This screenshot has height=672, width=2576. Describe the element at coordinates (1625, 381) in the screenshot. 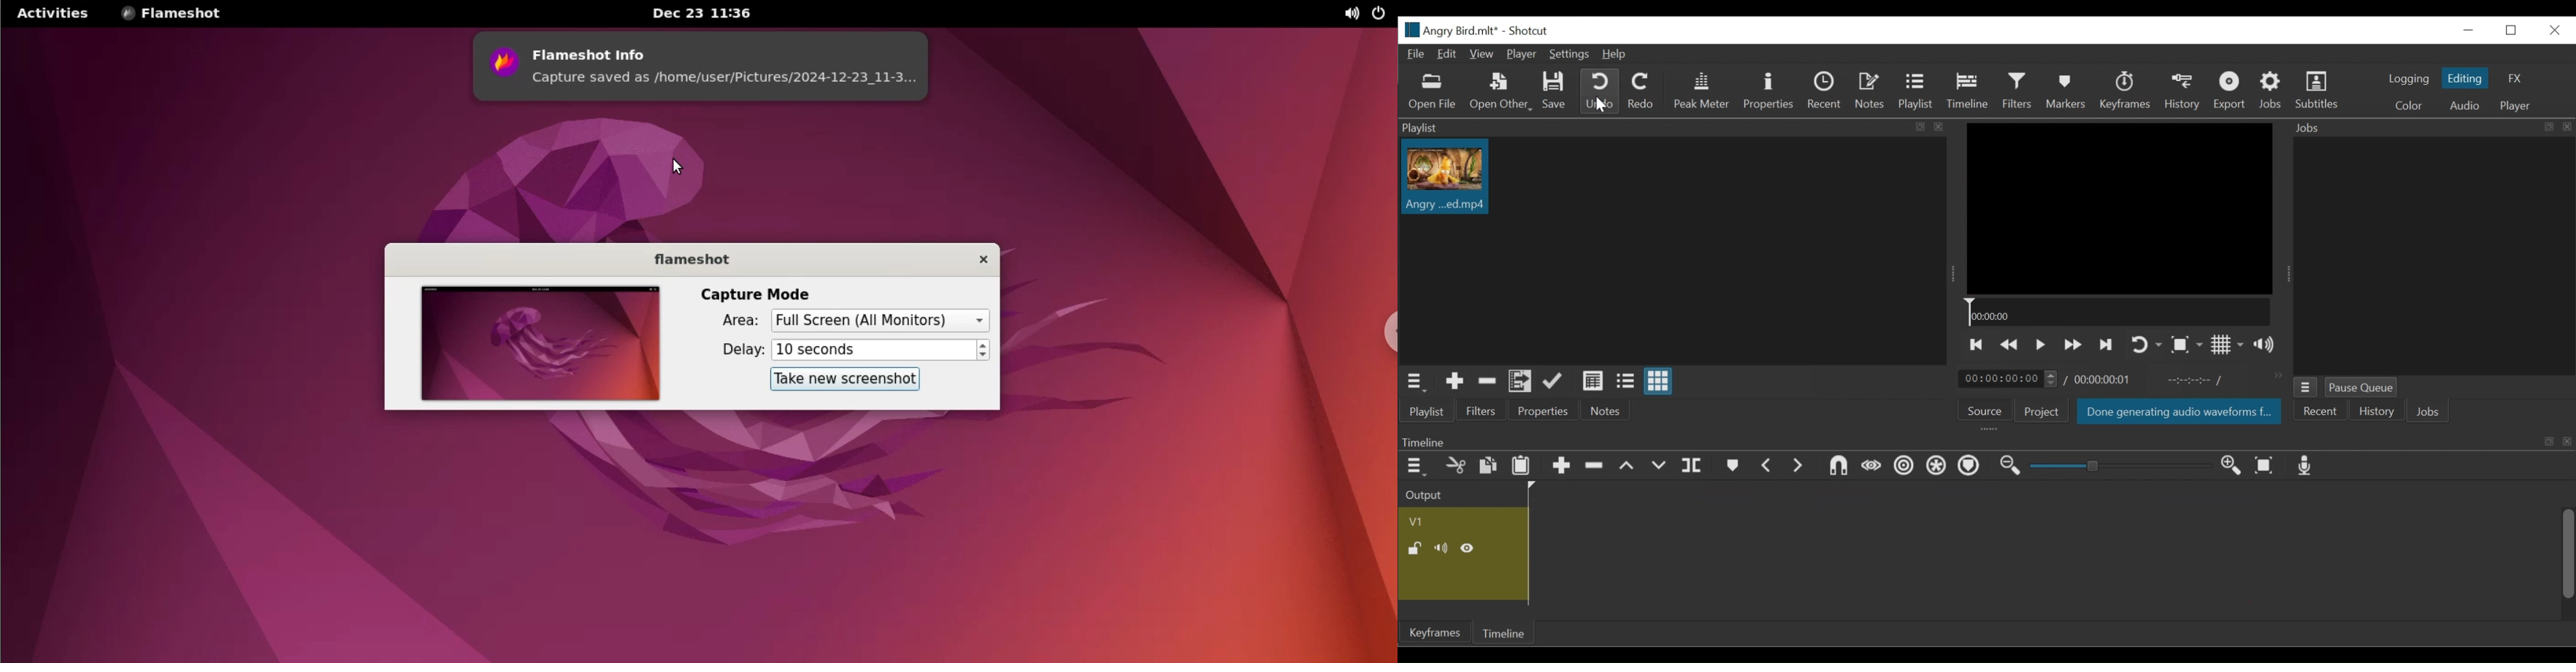

I see `View as file` at that location.